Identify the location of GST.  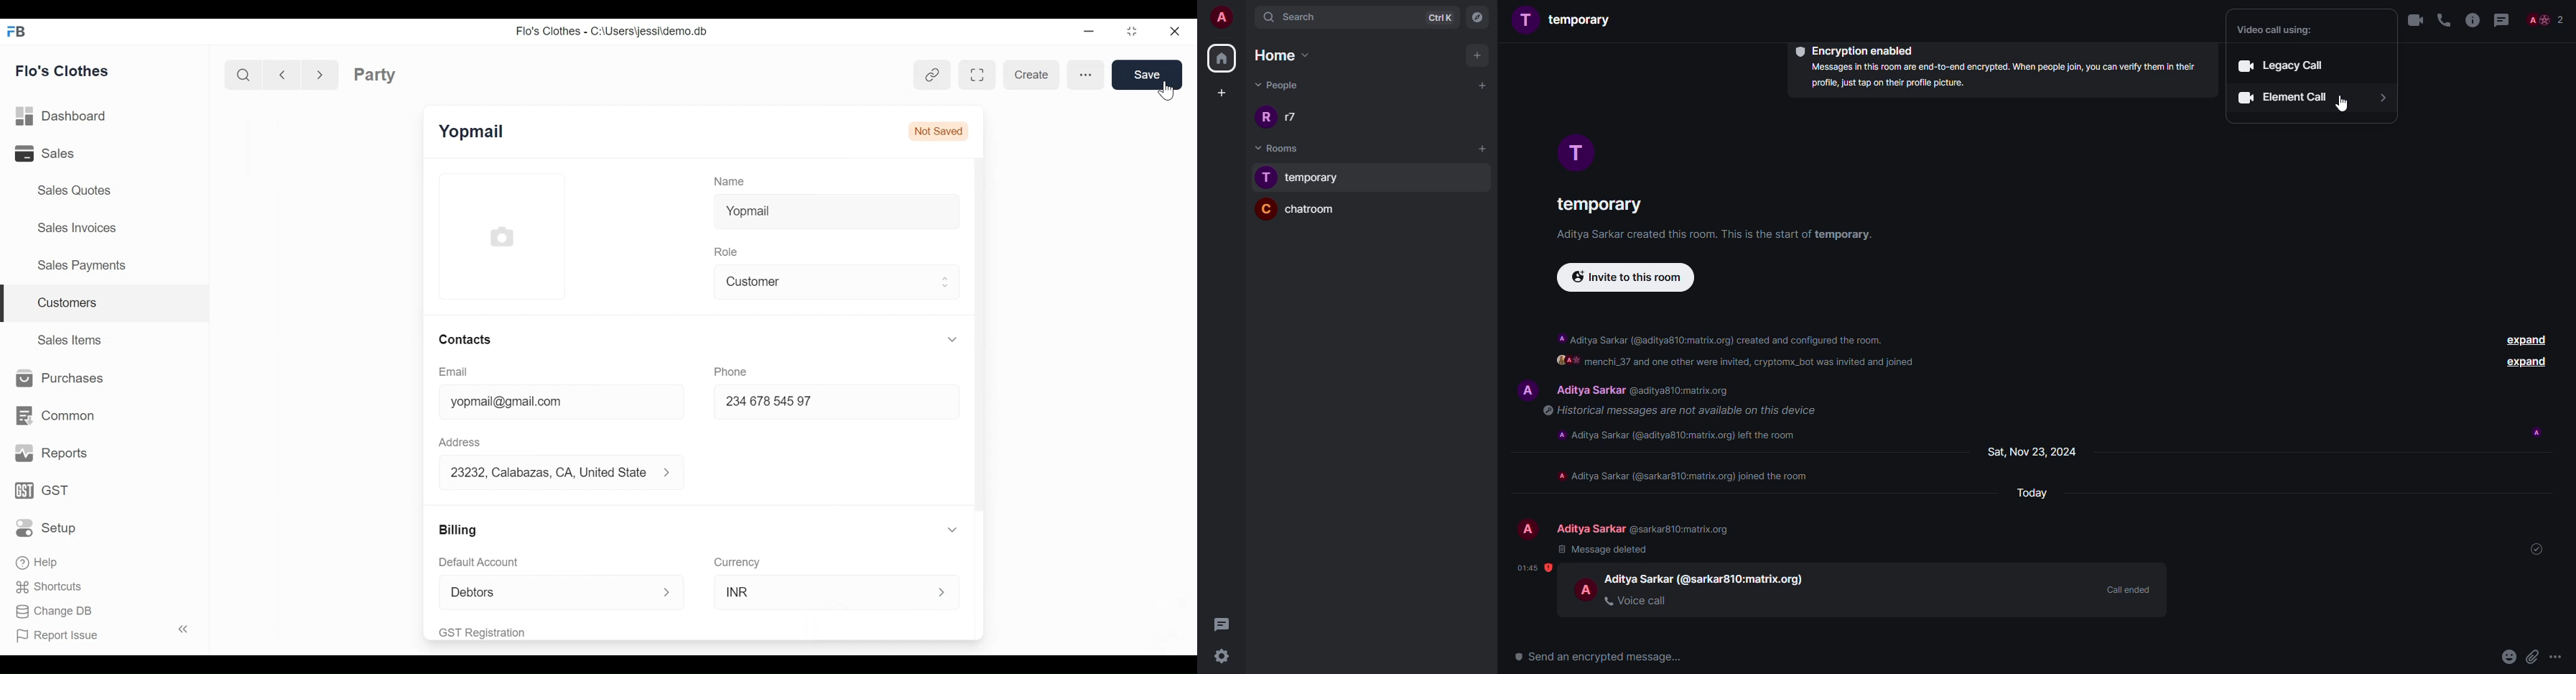
(44, 492).